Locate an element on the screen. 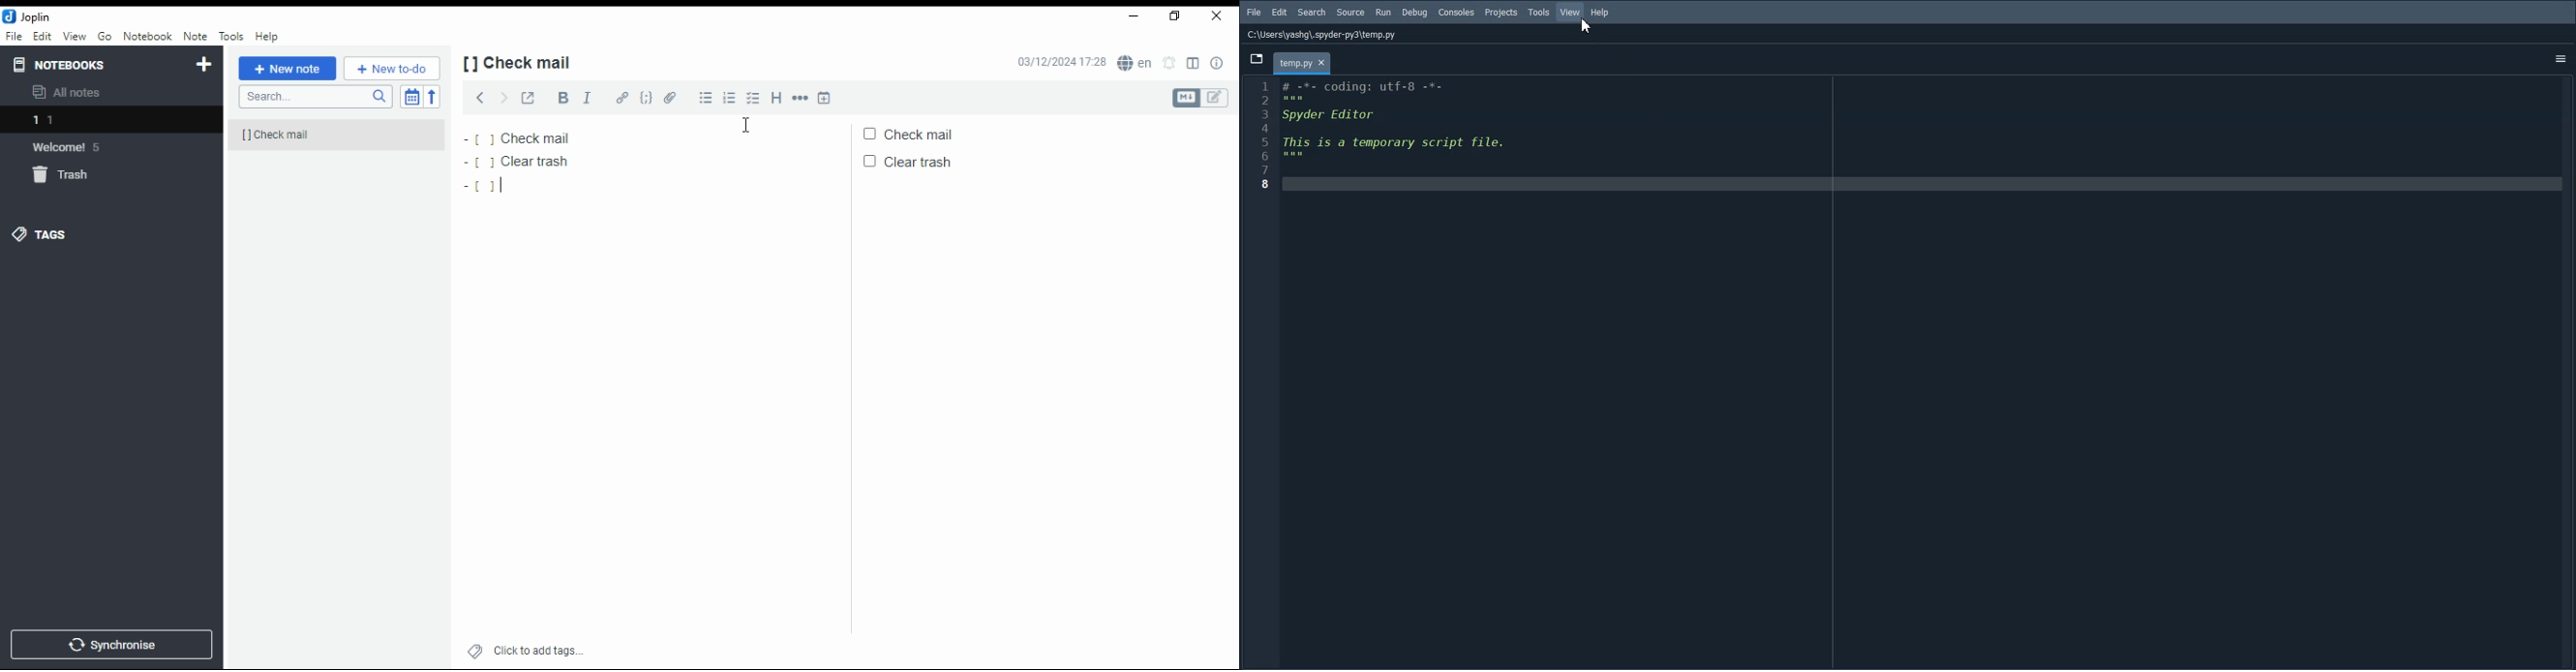 The height and width of the screenshot is (672, 2576). [] is located at coordinates (485, 189).